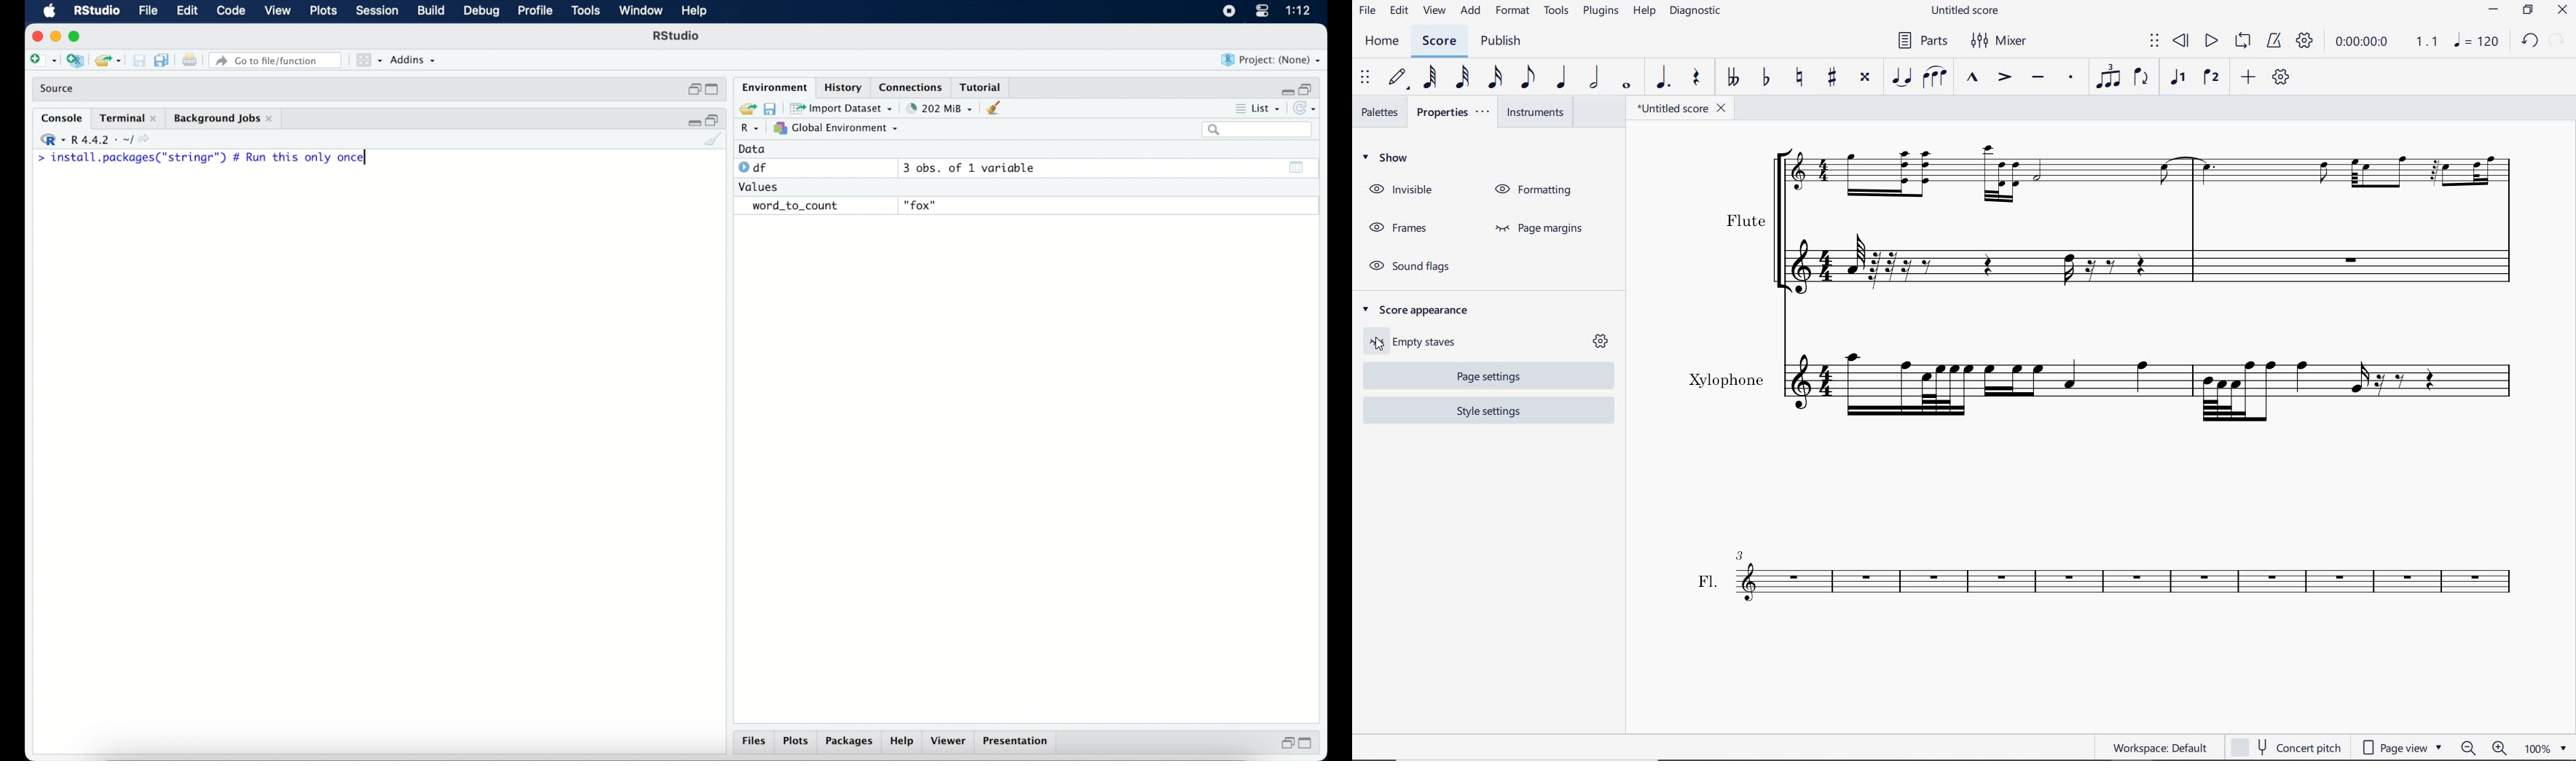 The image size is (2576, 784). What do you see at coordinates (842, 109) in the screenshot?
I see `import dataset` at bounding box center [842, 109].